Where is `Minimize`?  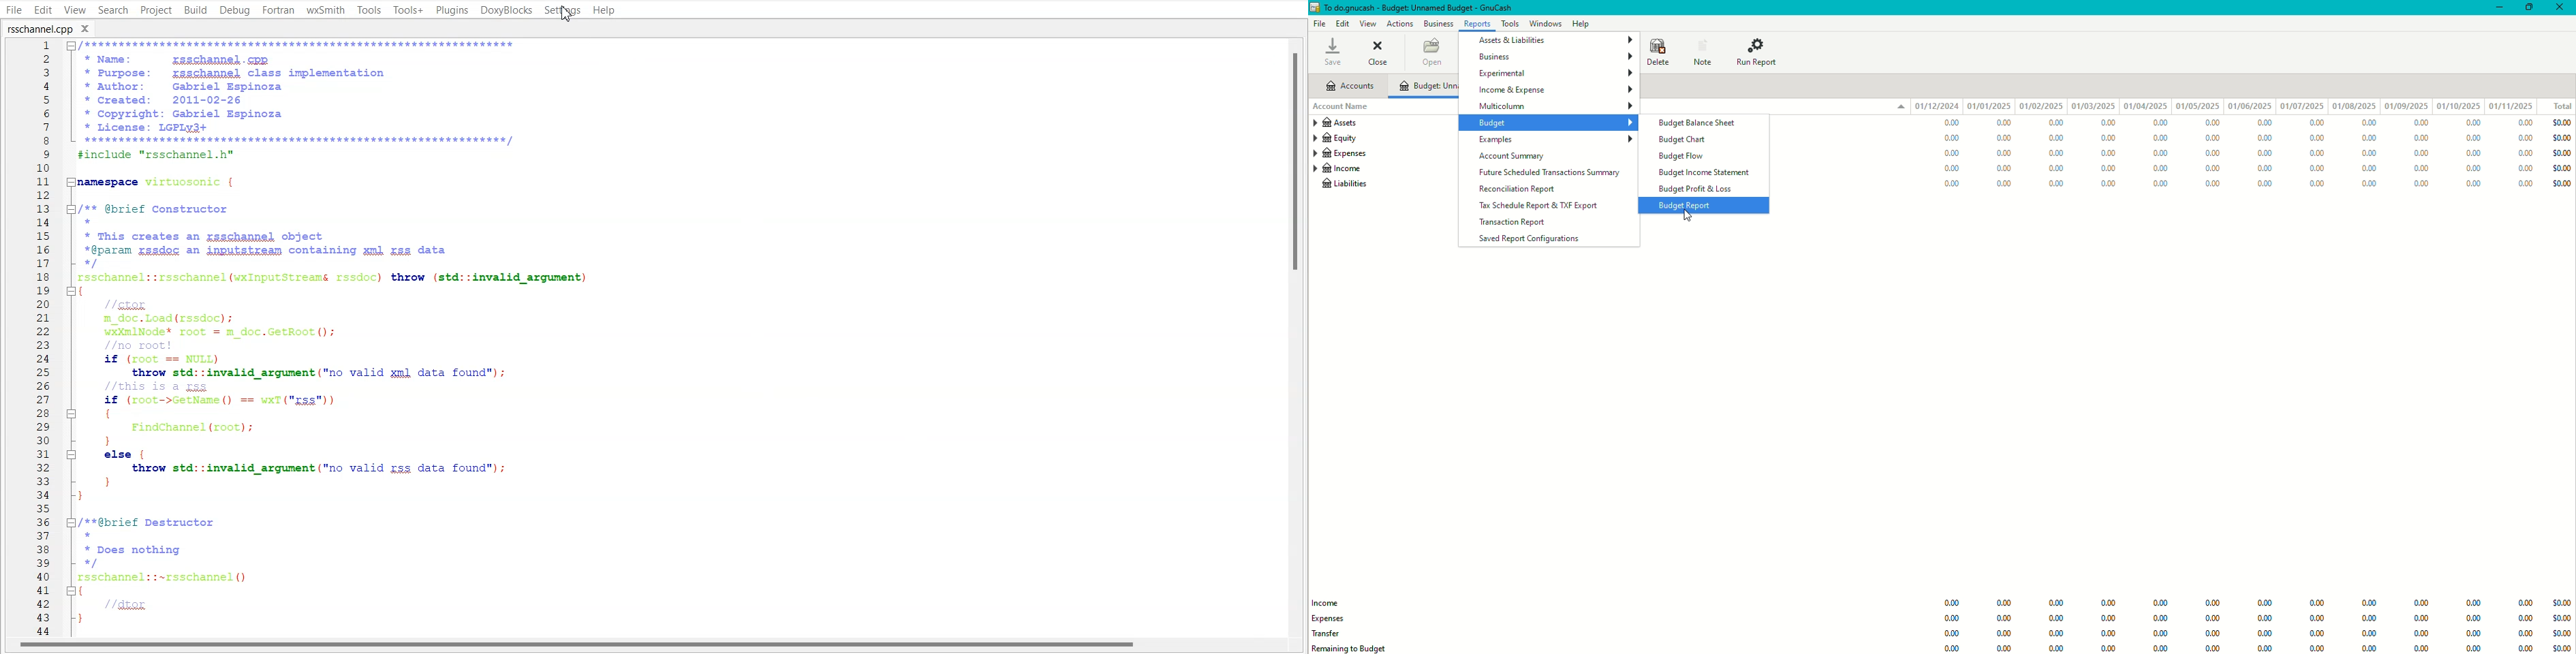 Minimize is located at coordinates (2495, 7).